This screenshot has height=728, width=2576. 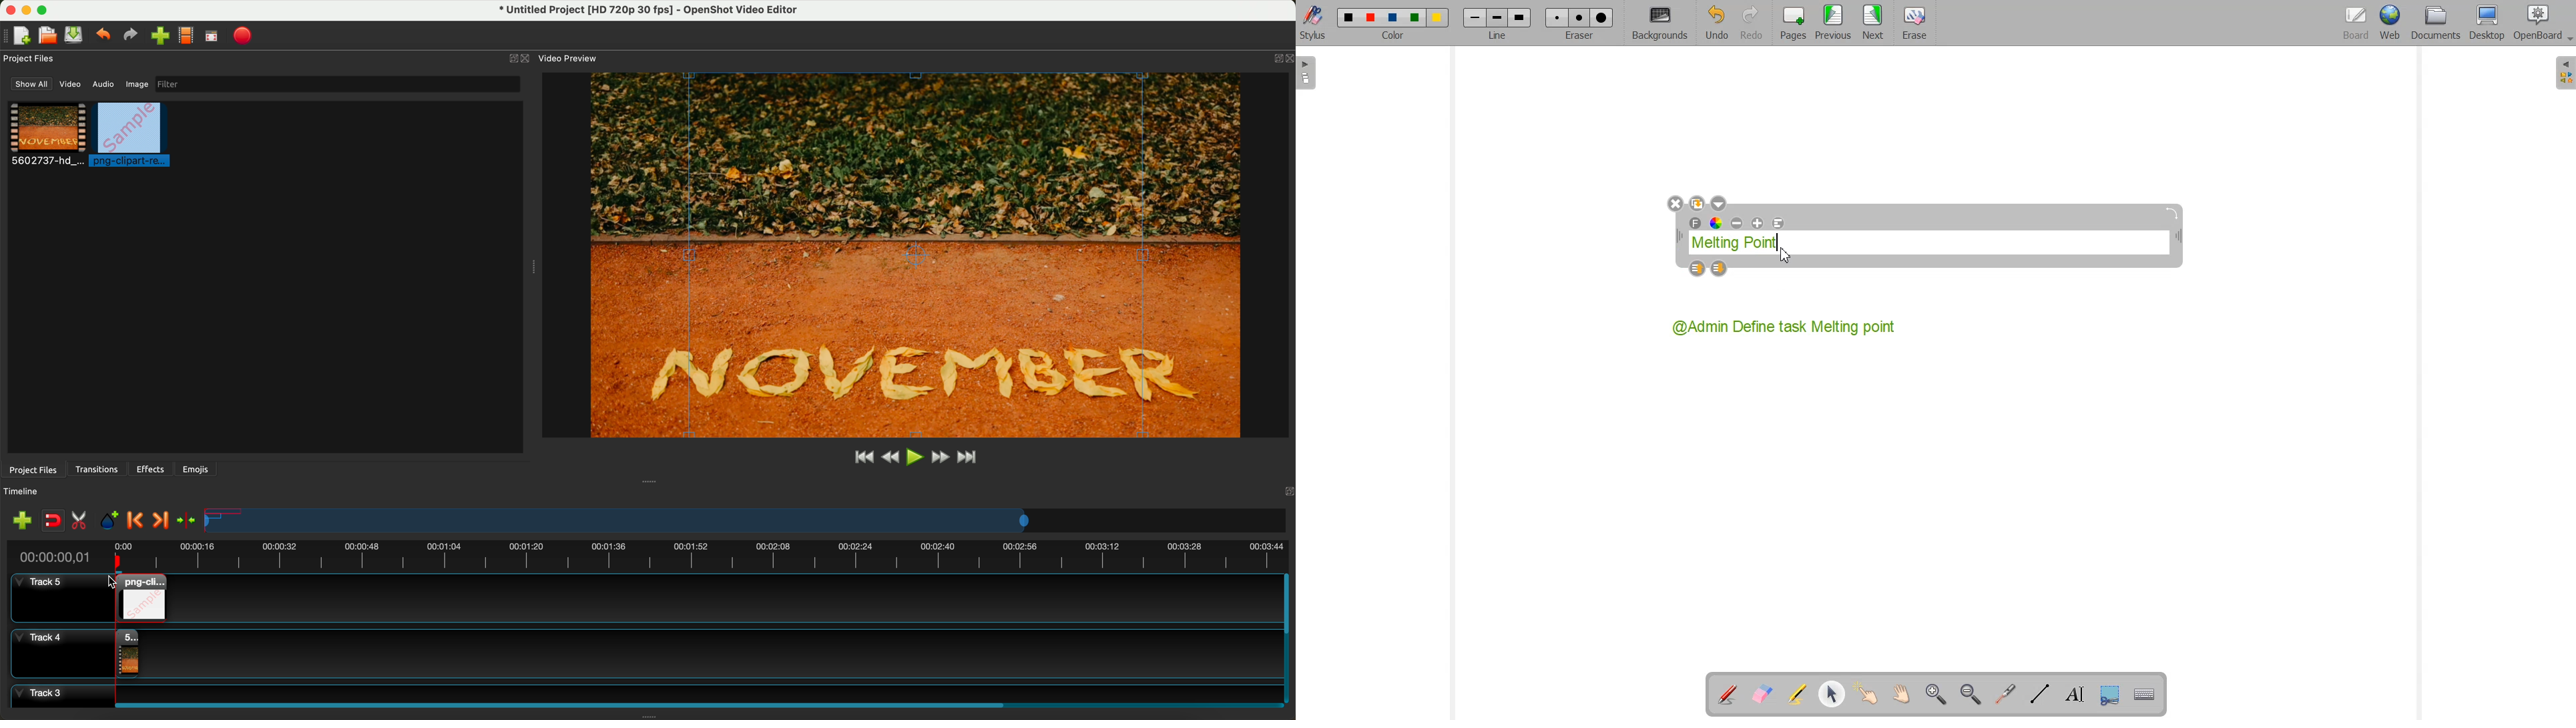 What do you see at coordinates (48, 136) in the screenshot?
I see `video` at bounding box center [48, 136].